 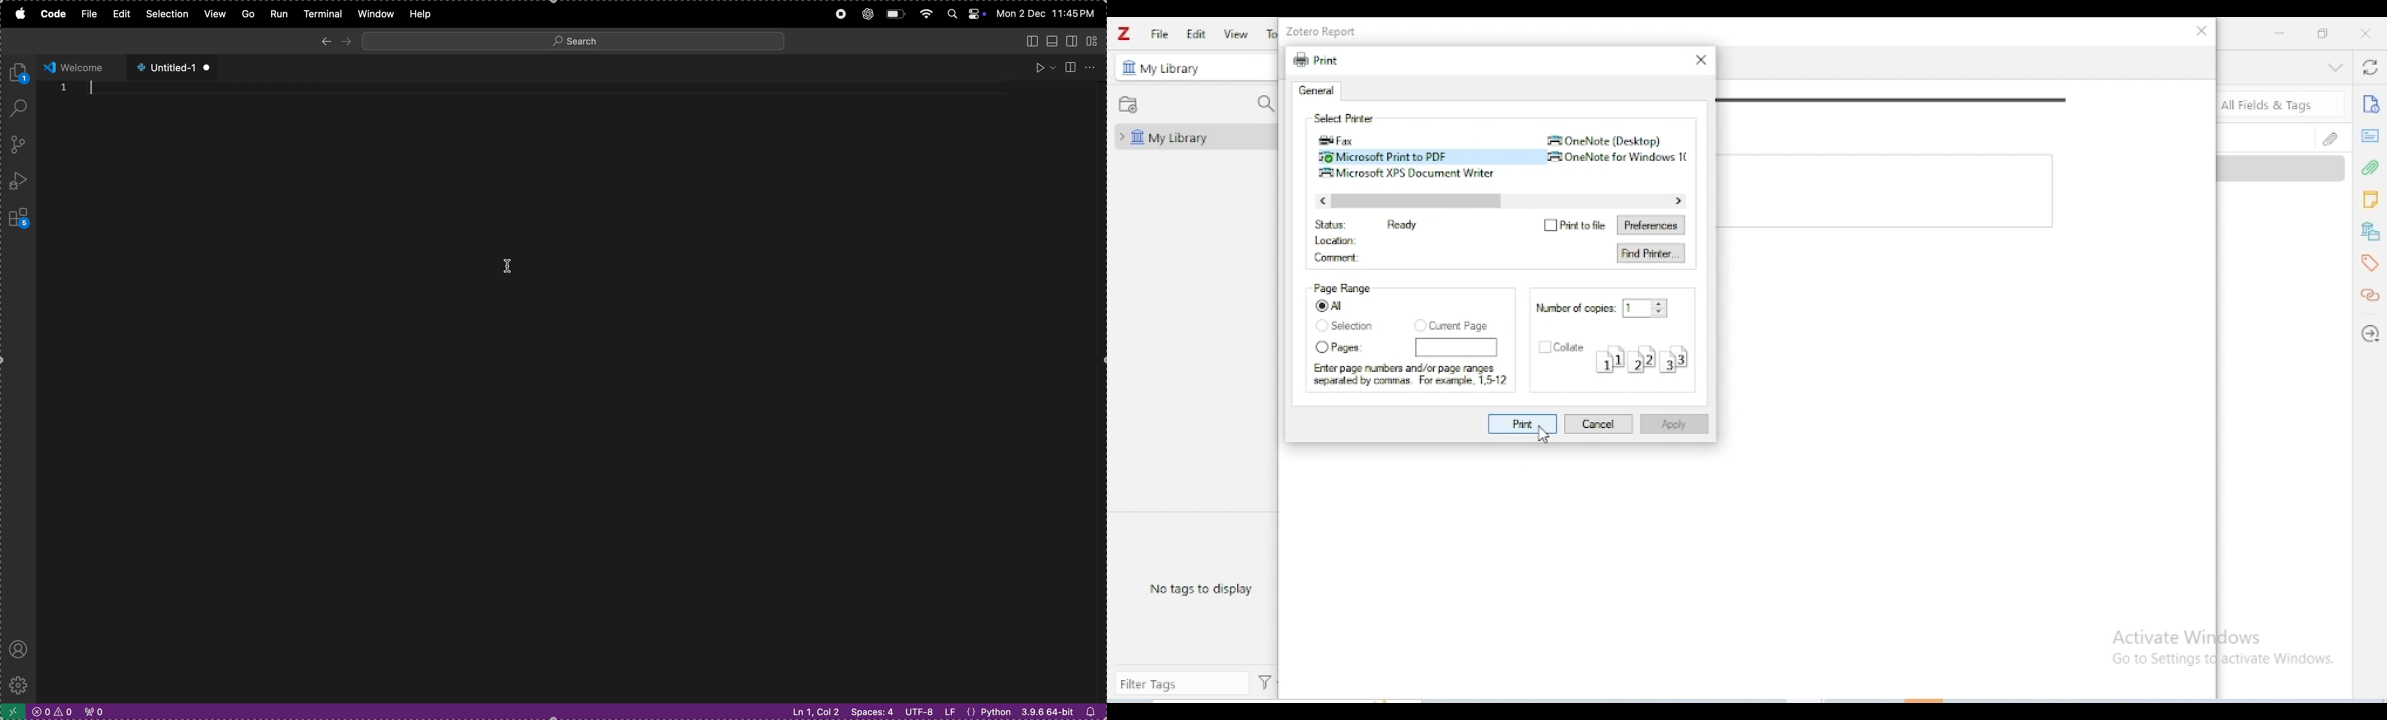 What do you see at coordinates (1543, 436) in the screenshot?
I see `cursor` at bounding box center [1543, 436].